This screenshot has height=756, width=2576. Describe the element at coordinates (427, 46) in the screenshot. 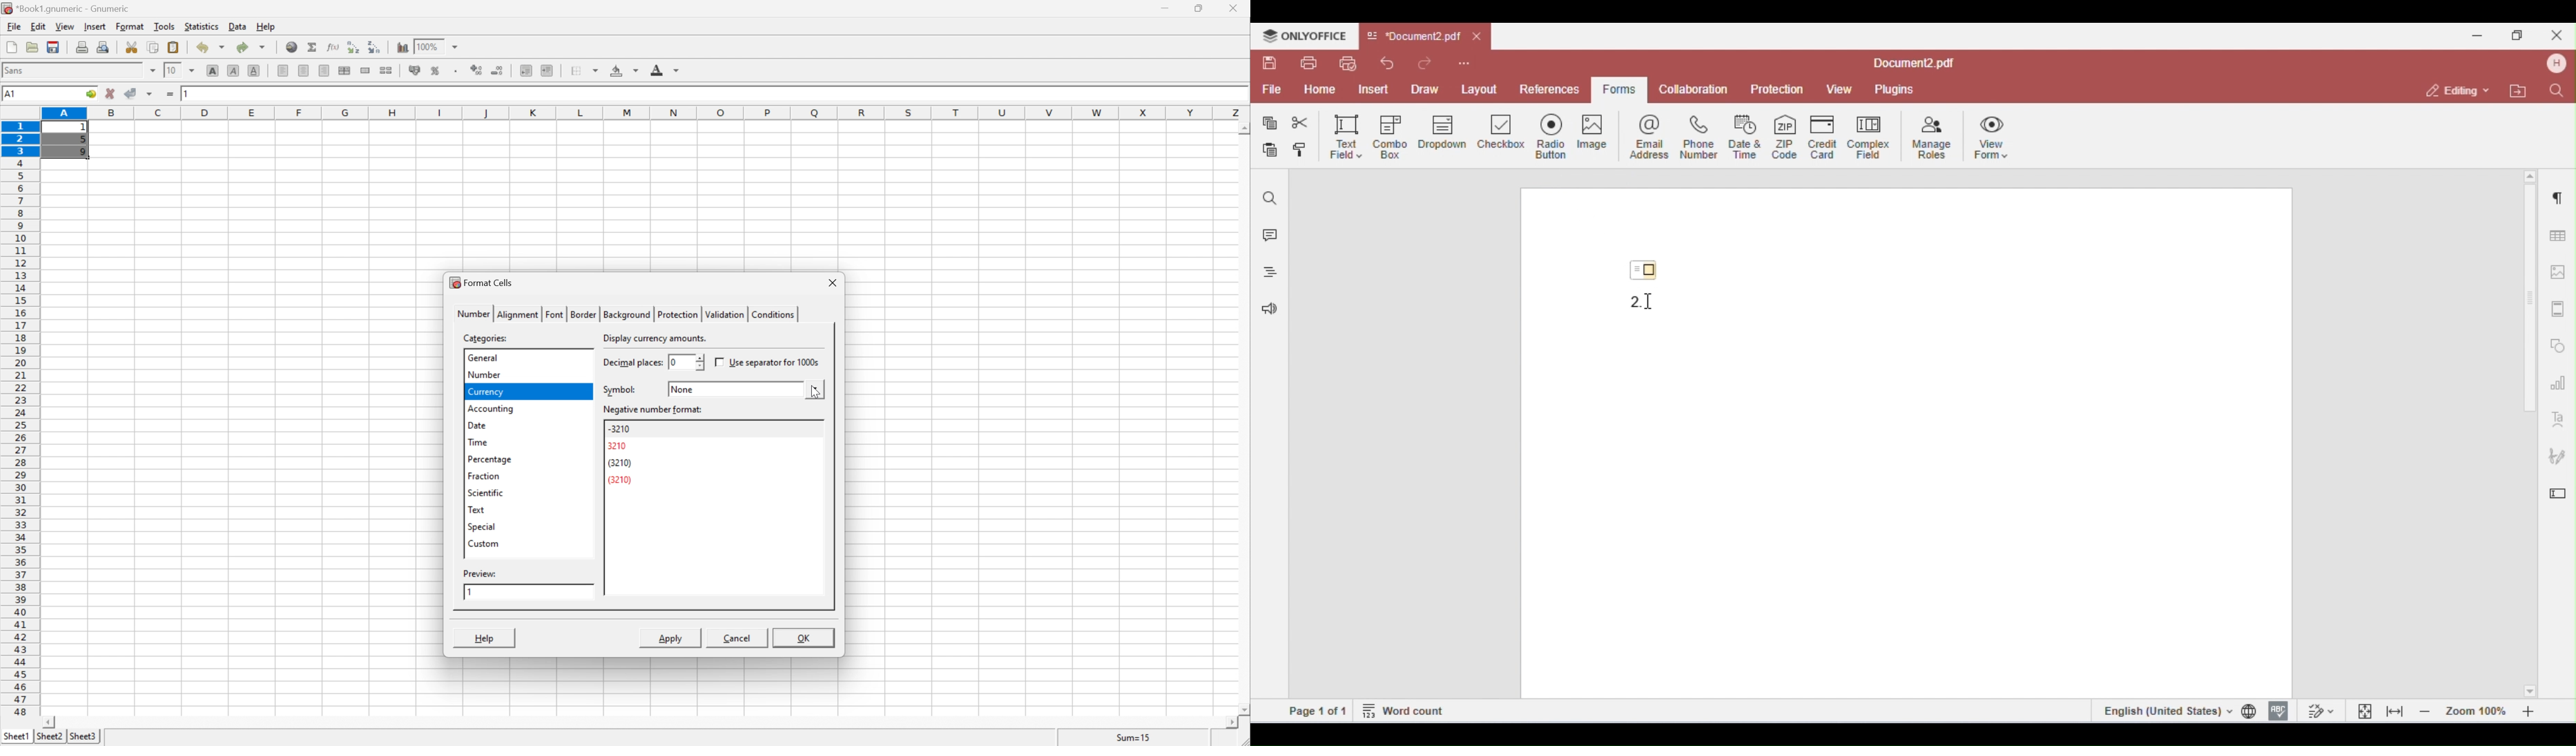

I see `100%` at that location.